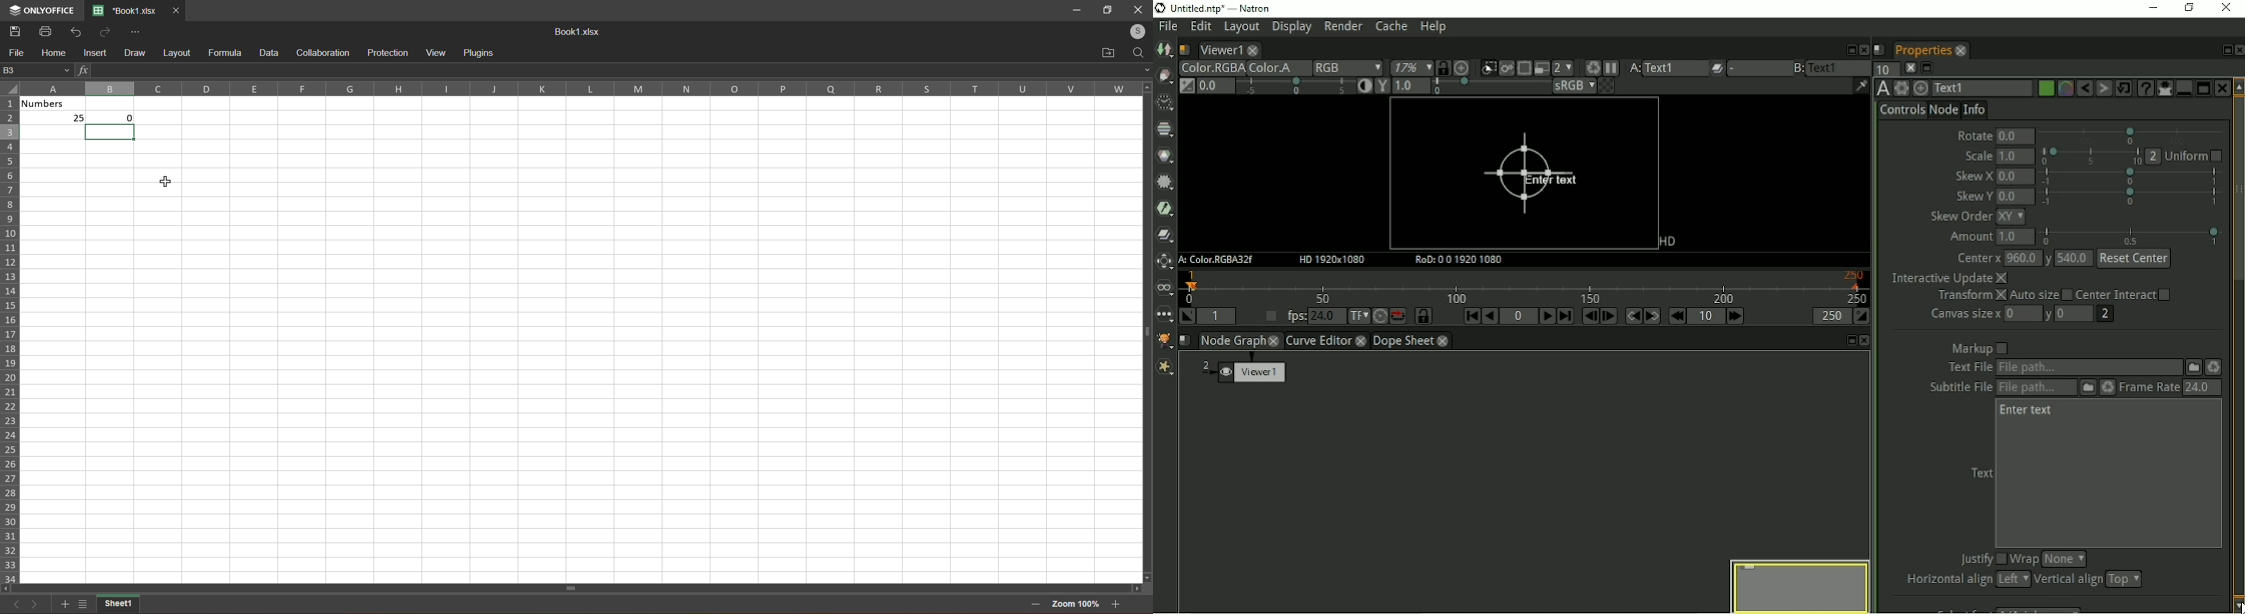  Describe the element at coordinates (1134, 590) in the screenshot. I see `scroll right` at that location.